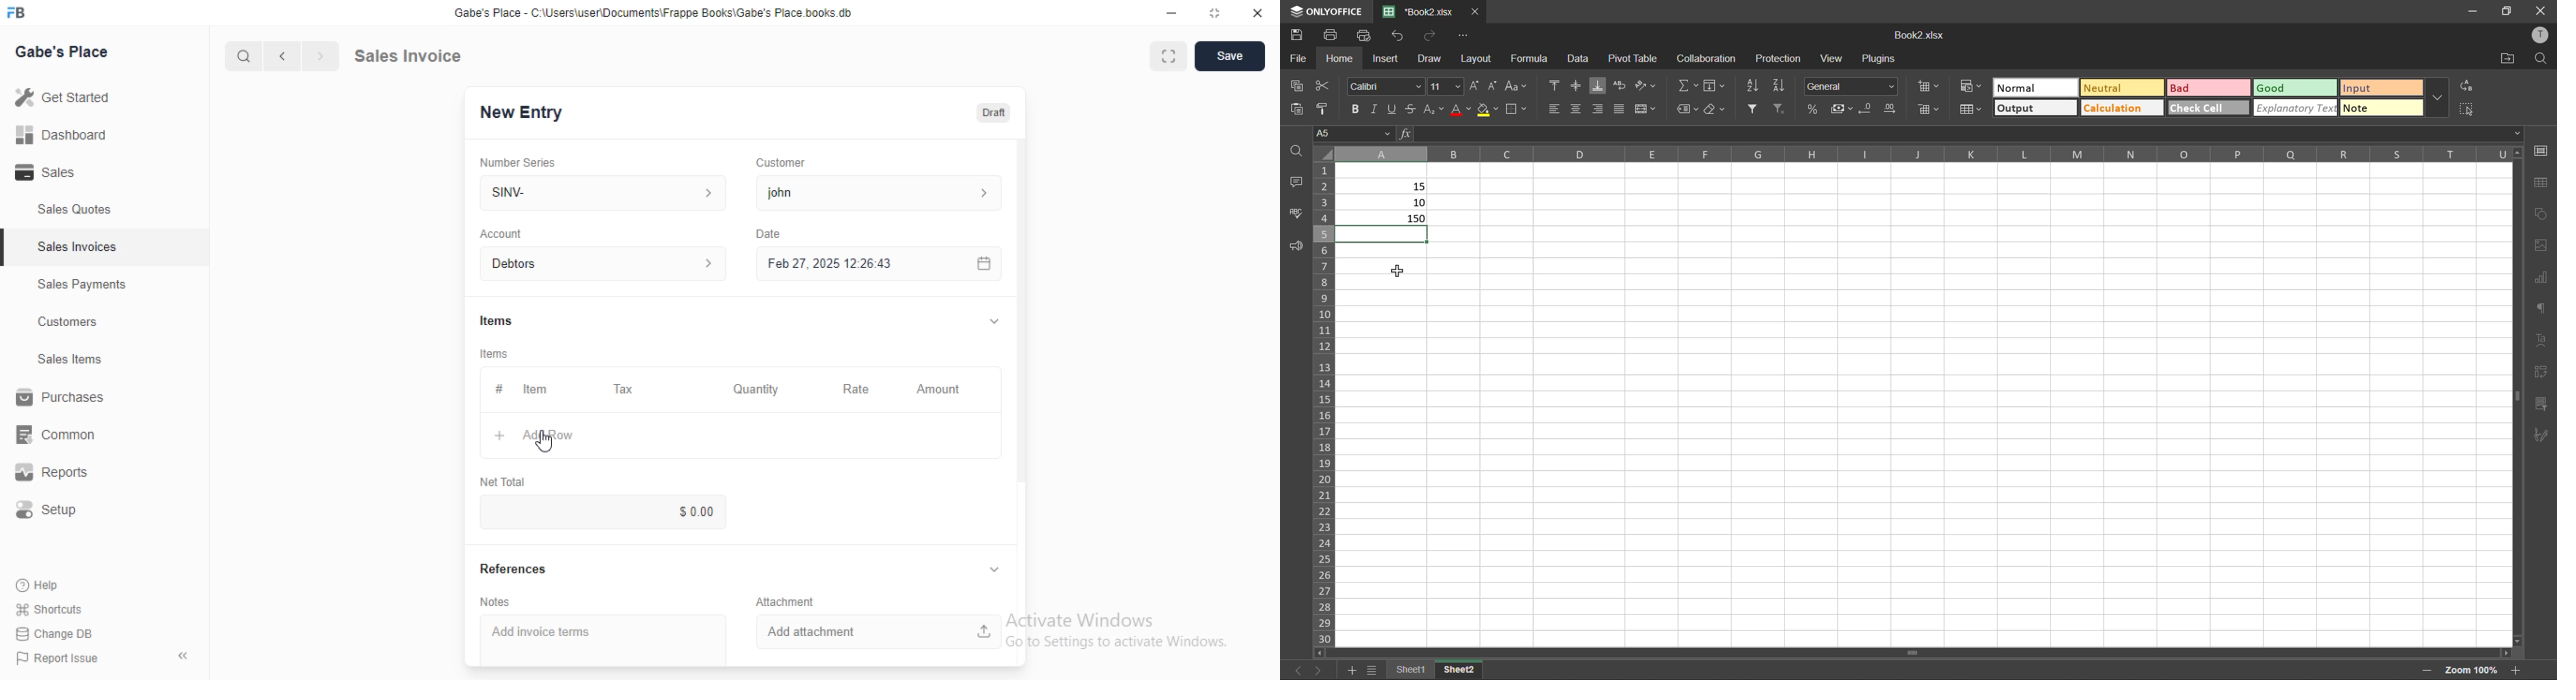 The width and height of the screenshot is (2576, 700). I want to click on borders, so click(1518, 110).